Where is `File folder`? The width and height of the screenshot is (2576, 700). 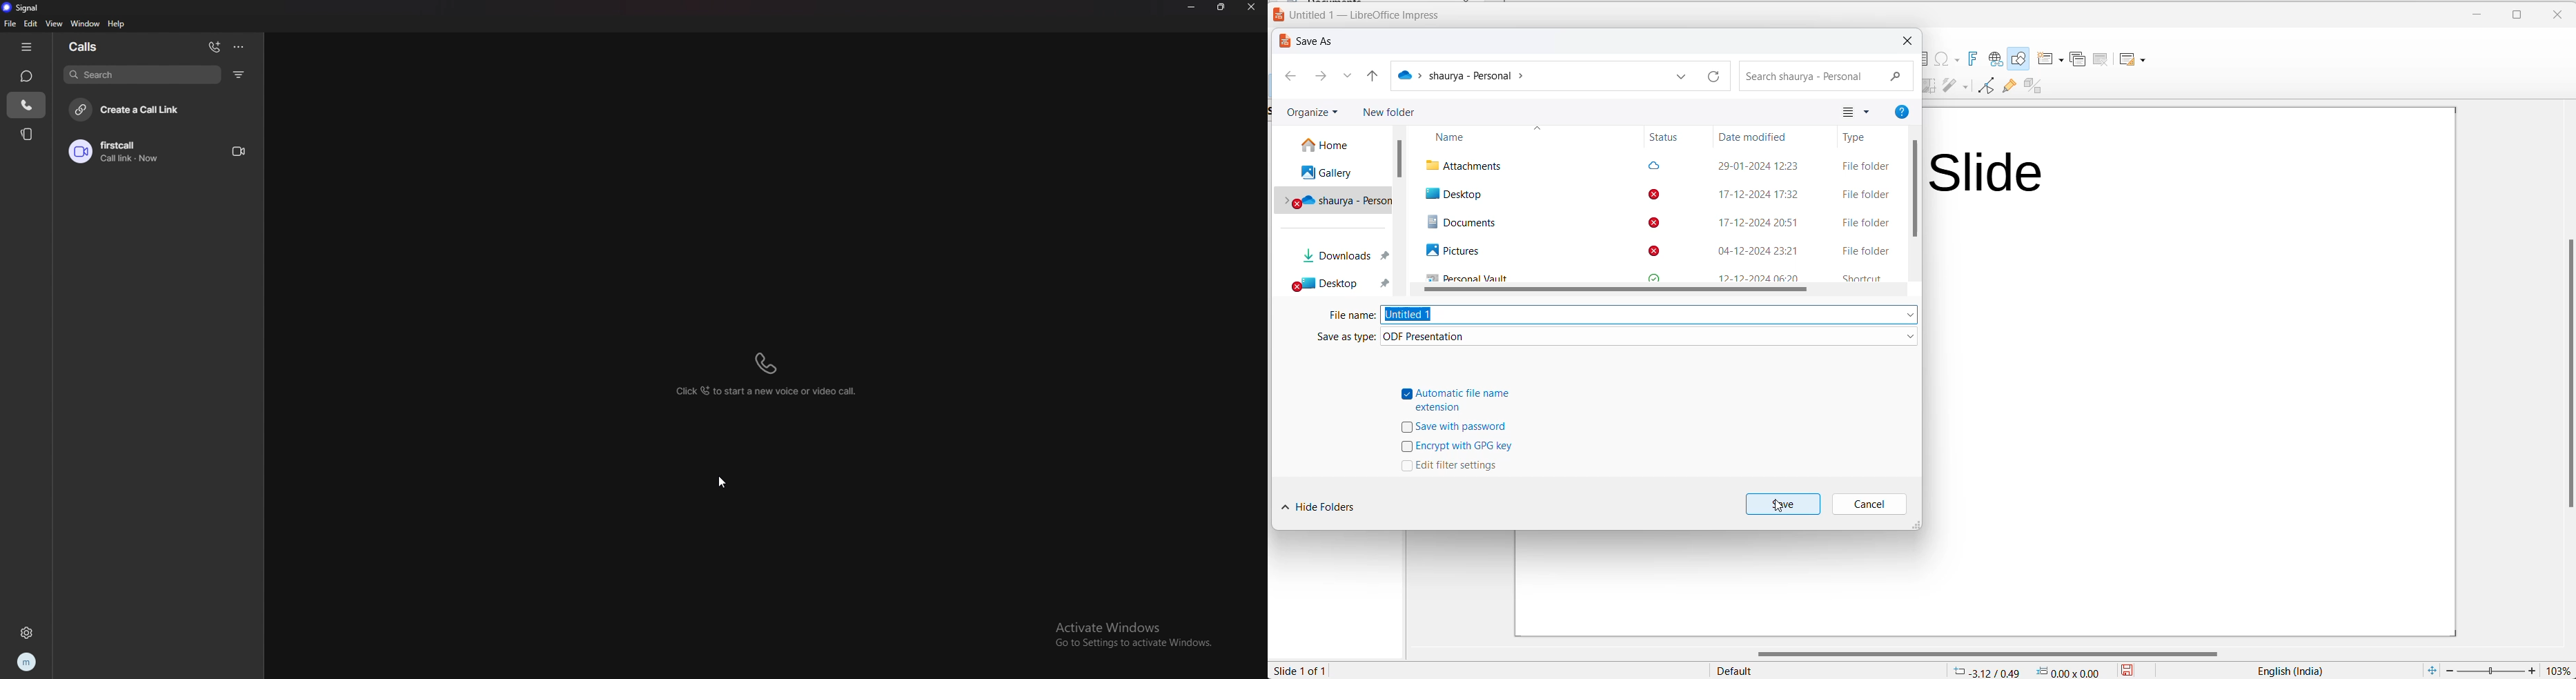
File folder is located at coordinates (1862, 194).